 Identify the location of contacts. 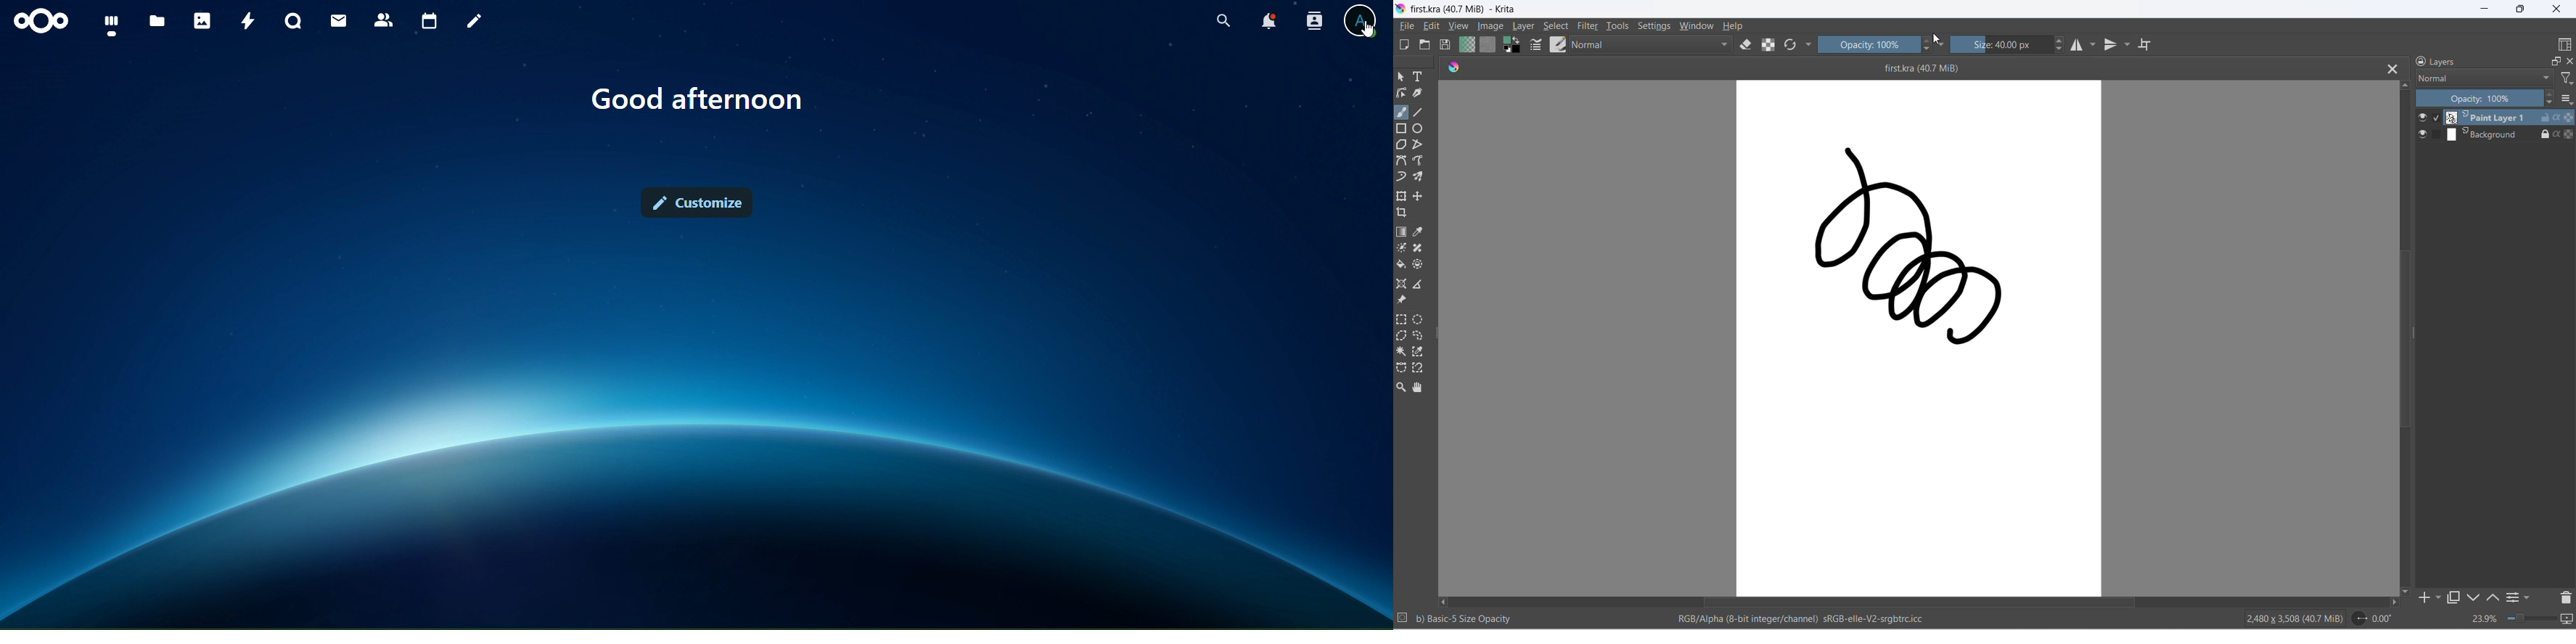
(384, 20).